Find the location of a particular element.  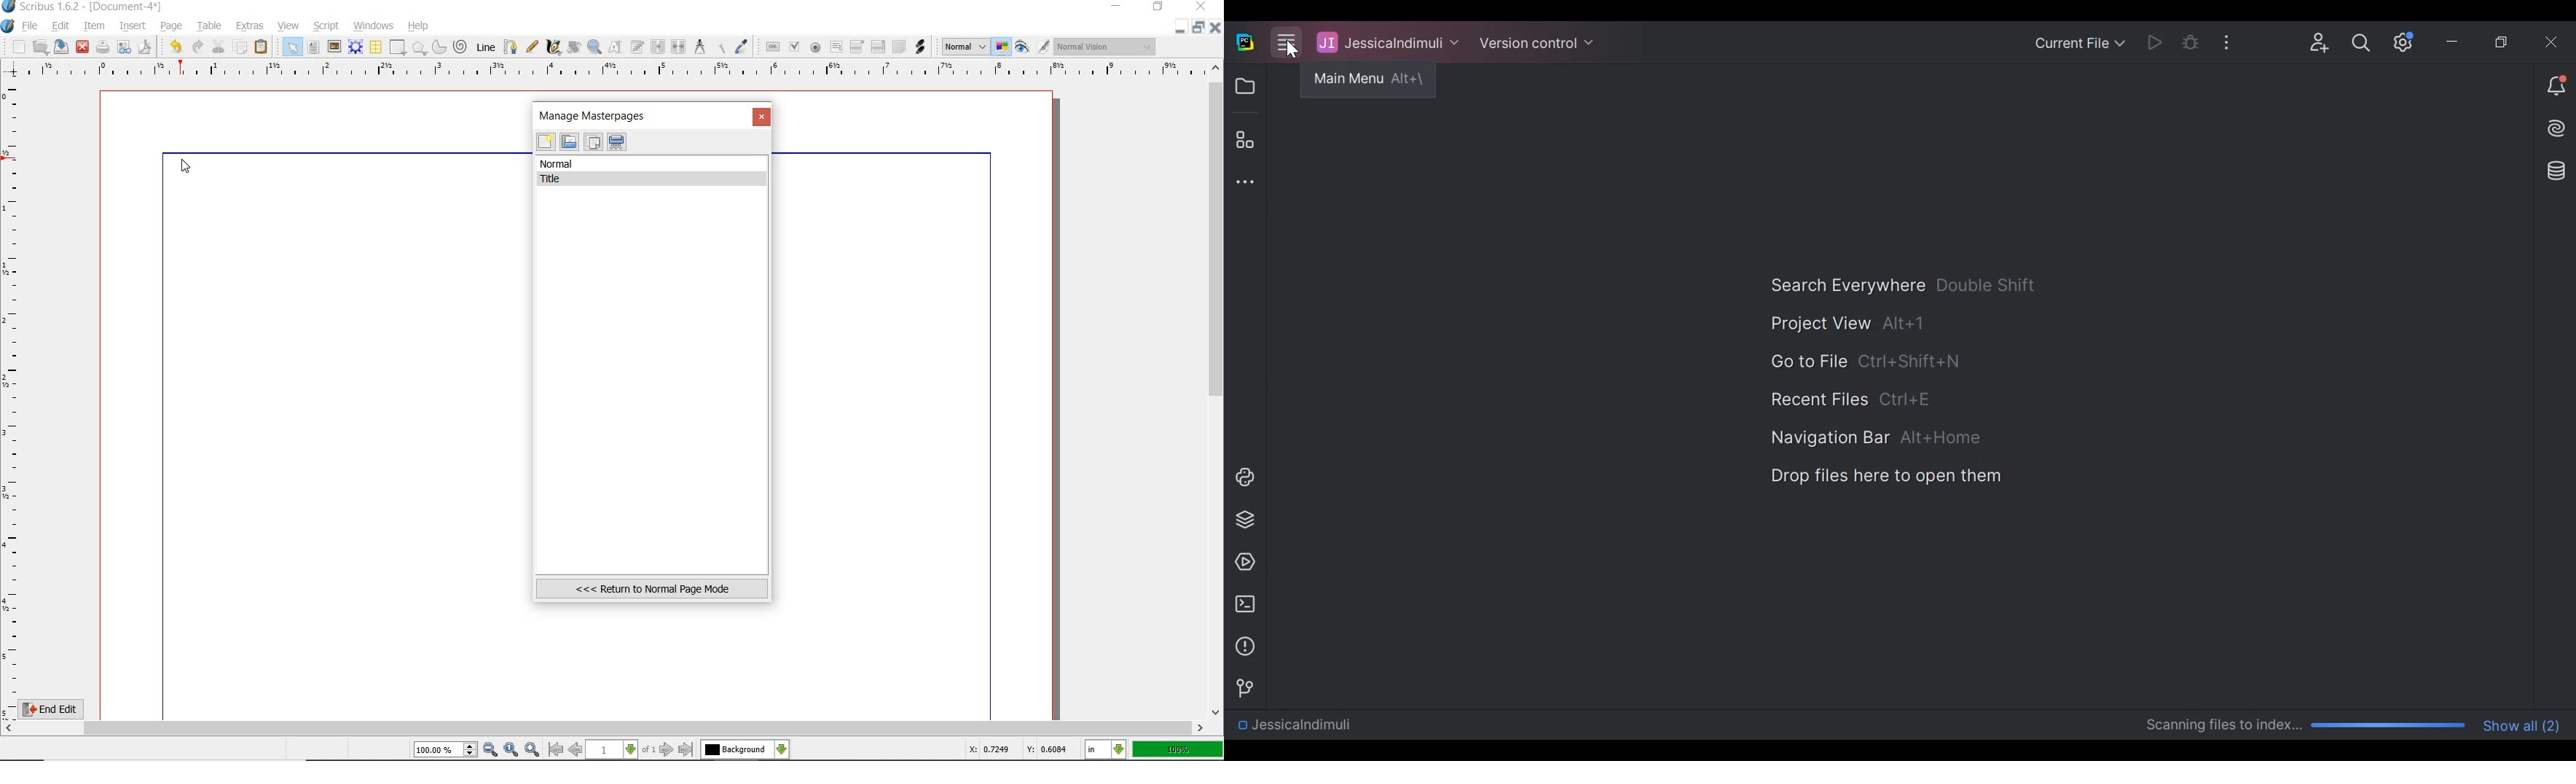

Cursor is located at coordinates (185, 165).